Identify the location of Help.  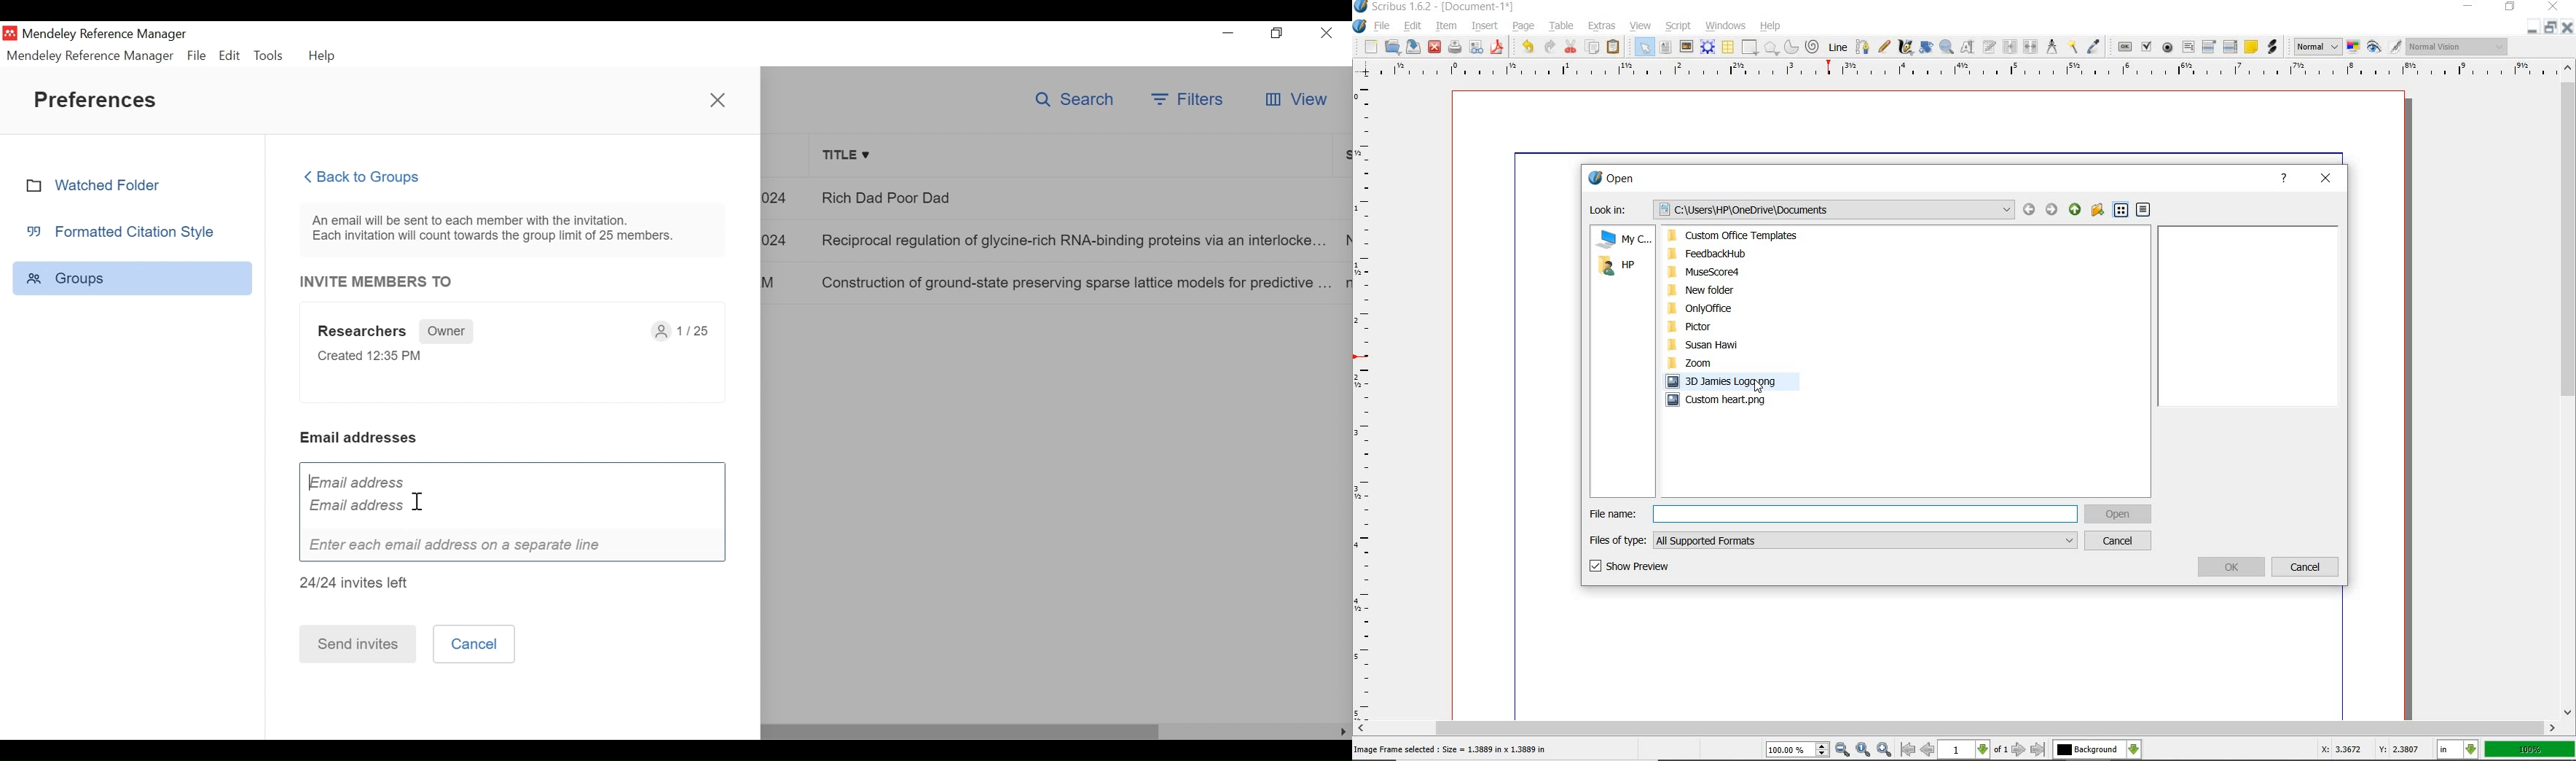
(324, 56).